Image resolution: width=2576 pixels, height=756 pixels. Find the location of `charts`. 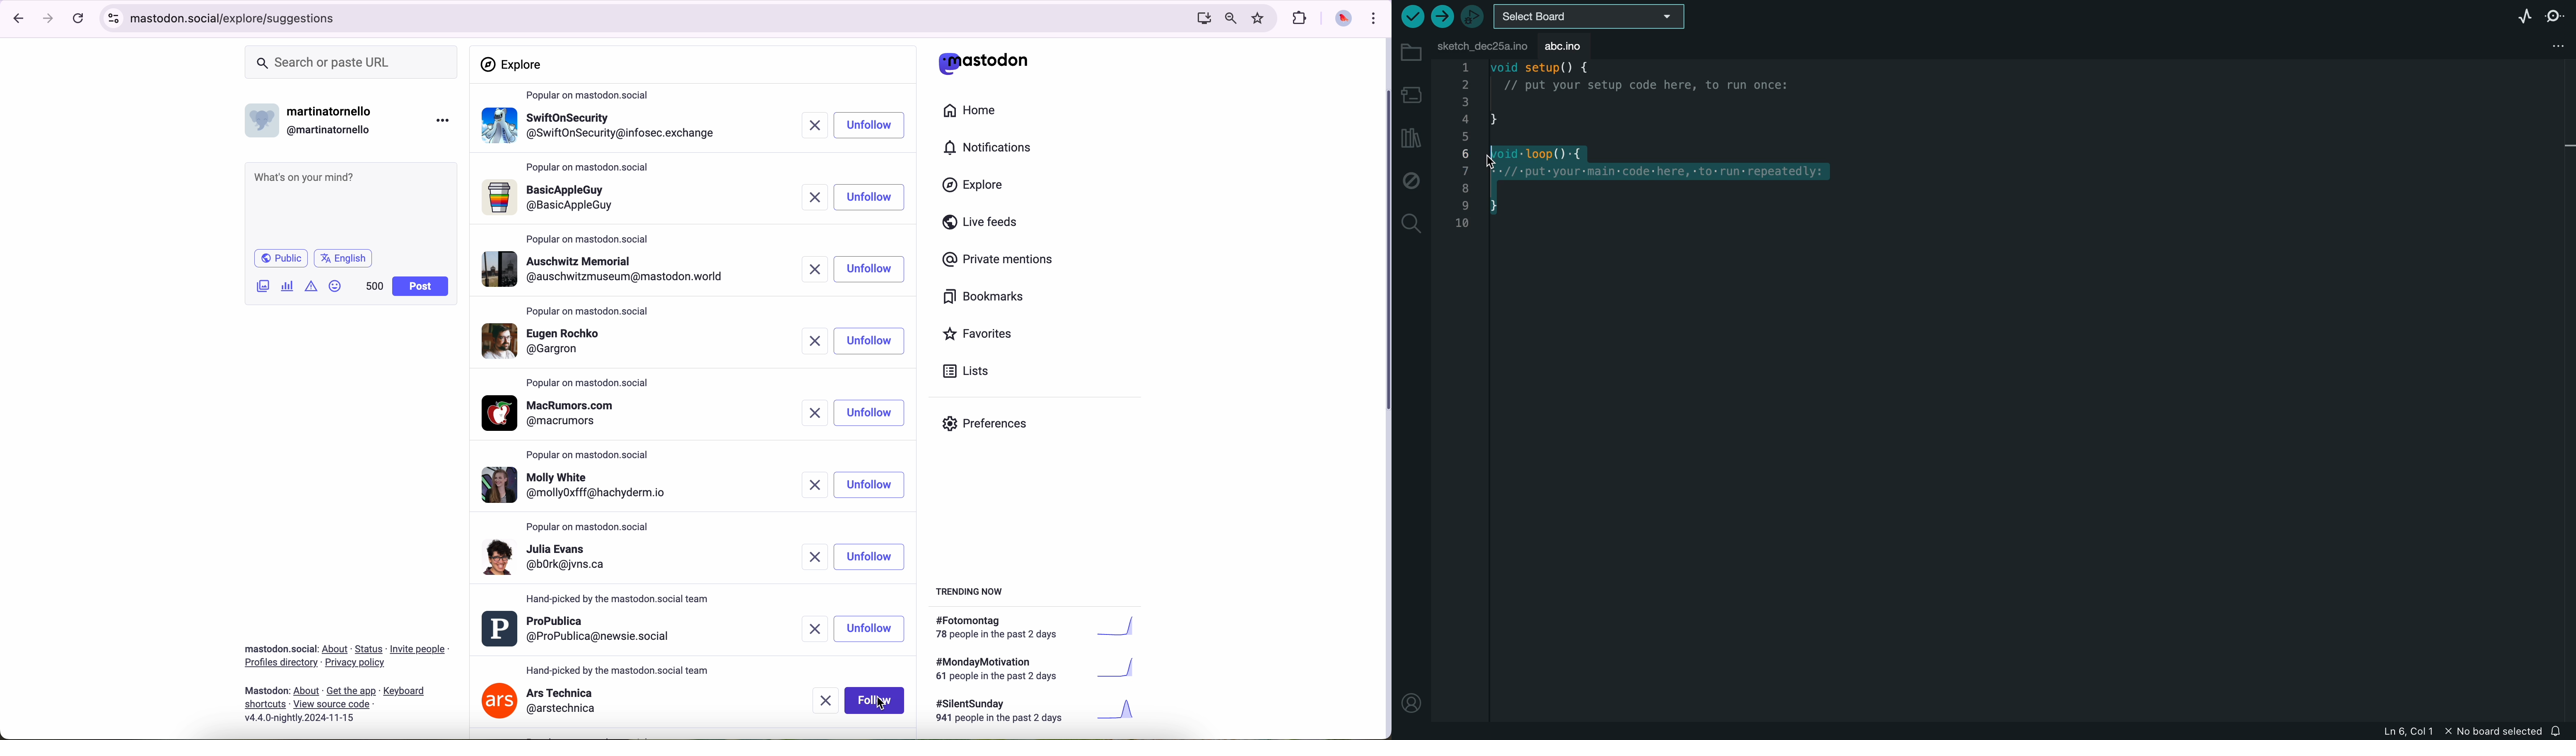

charts is located at coordinates (289, 286).